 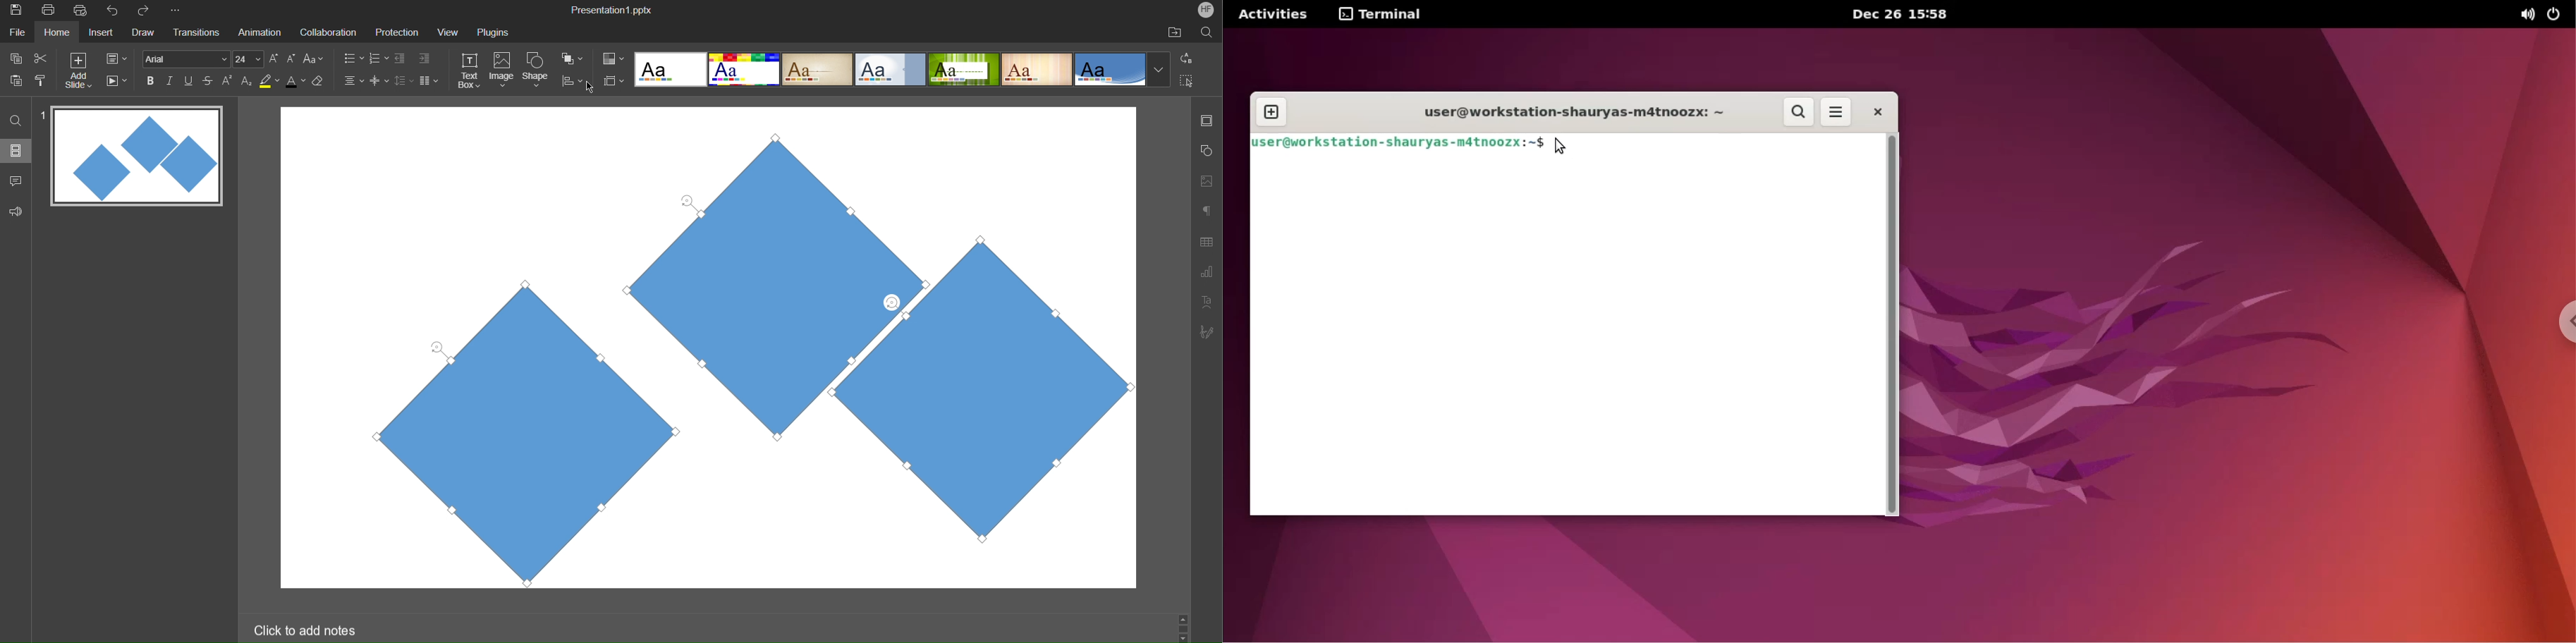 What do you see at coordinates (248, 80) in the screenshot?
I see `Subscript` at bounding box center [248, 80].